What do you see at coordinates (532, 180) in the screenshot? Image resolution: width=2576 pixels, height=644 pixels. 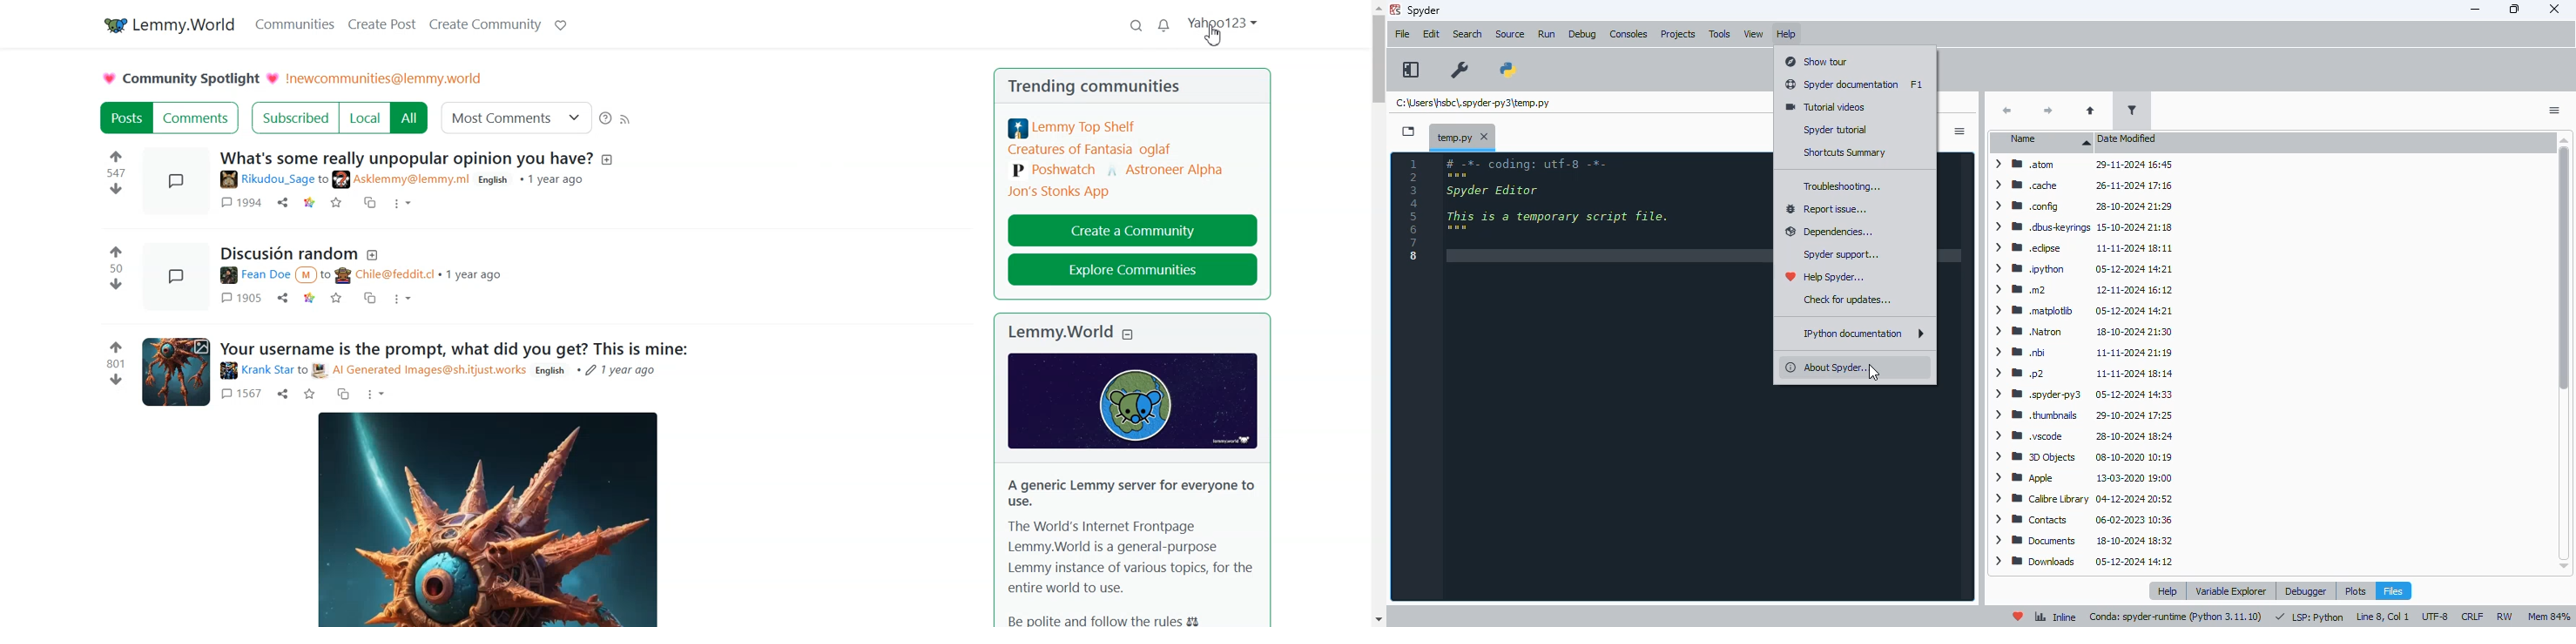 I see `English  1 year ago` at bounding box center [532, 180].